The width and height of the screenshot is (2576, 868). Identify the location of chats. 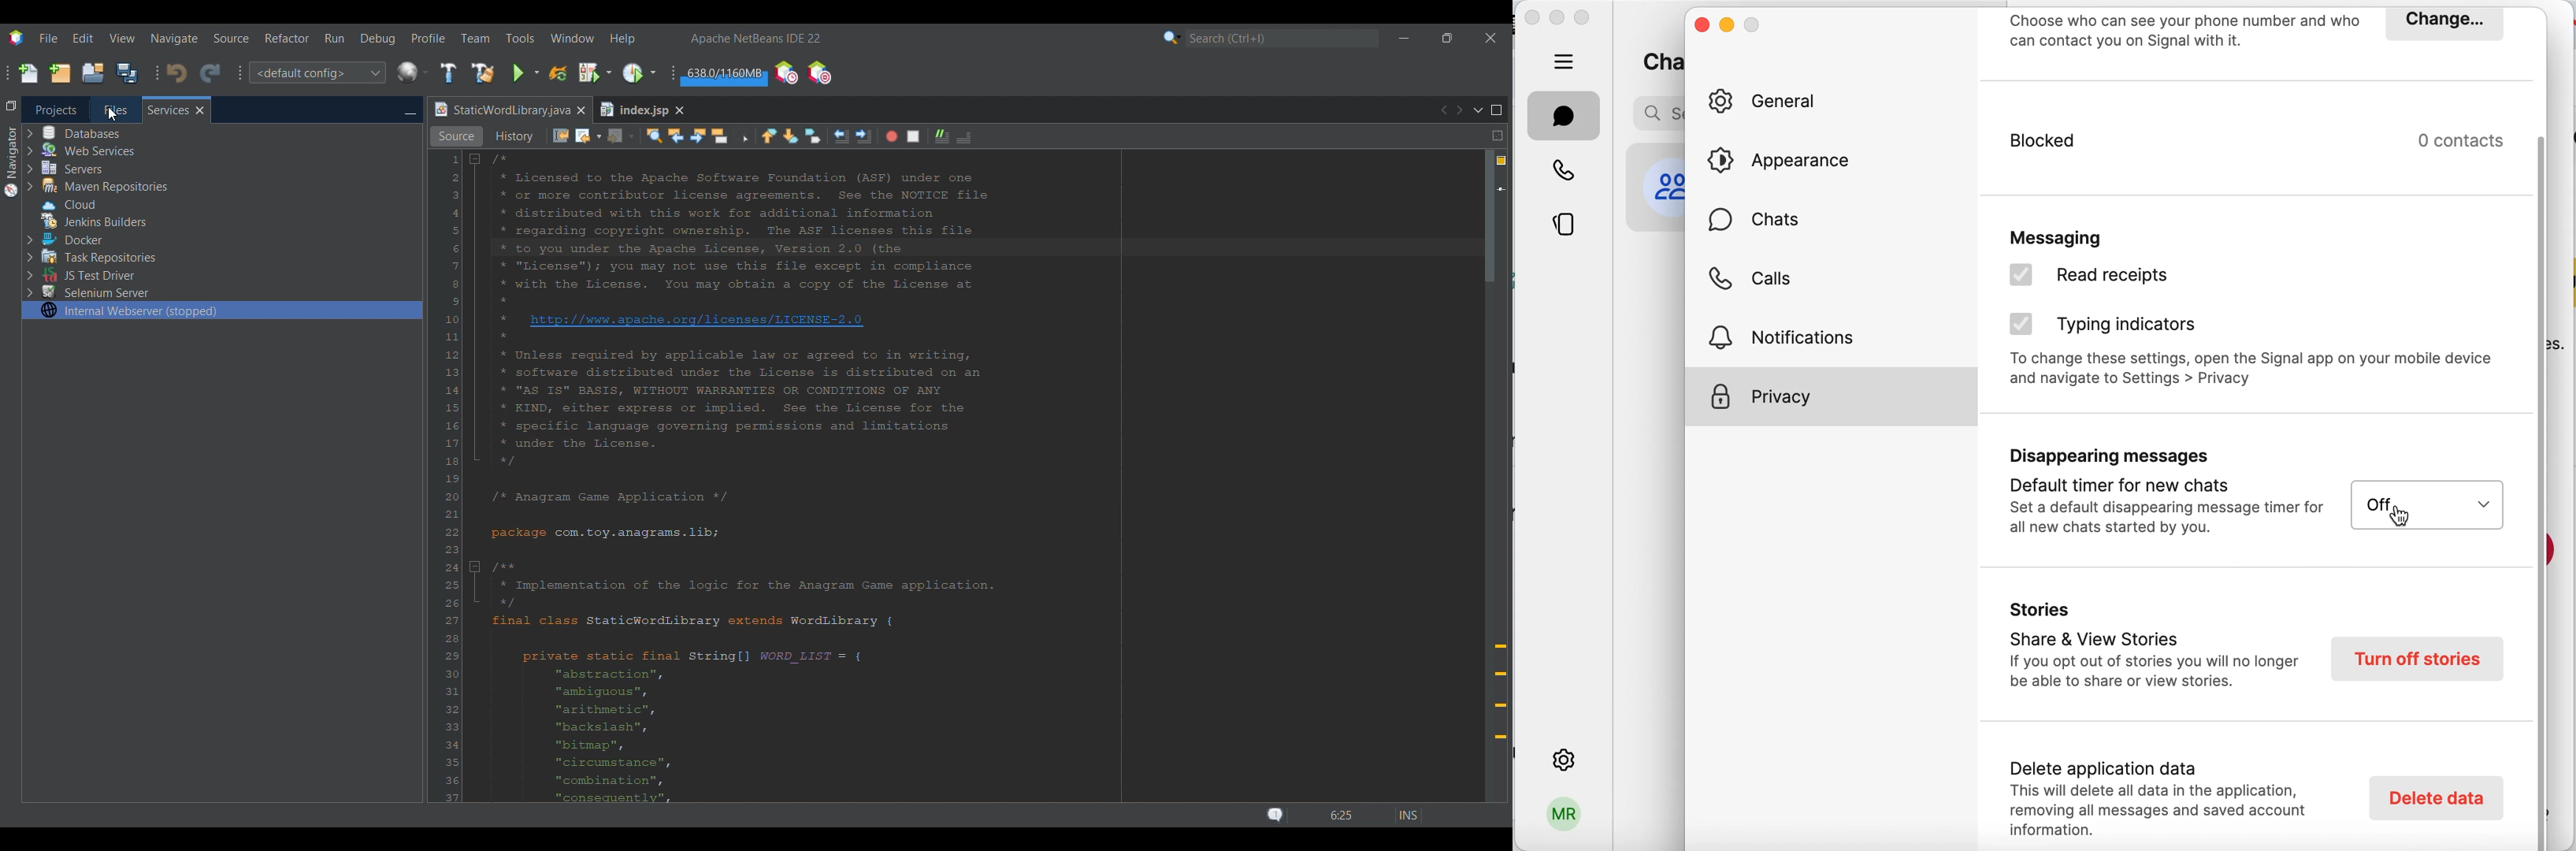
(1760, 225).